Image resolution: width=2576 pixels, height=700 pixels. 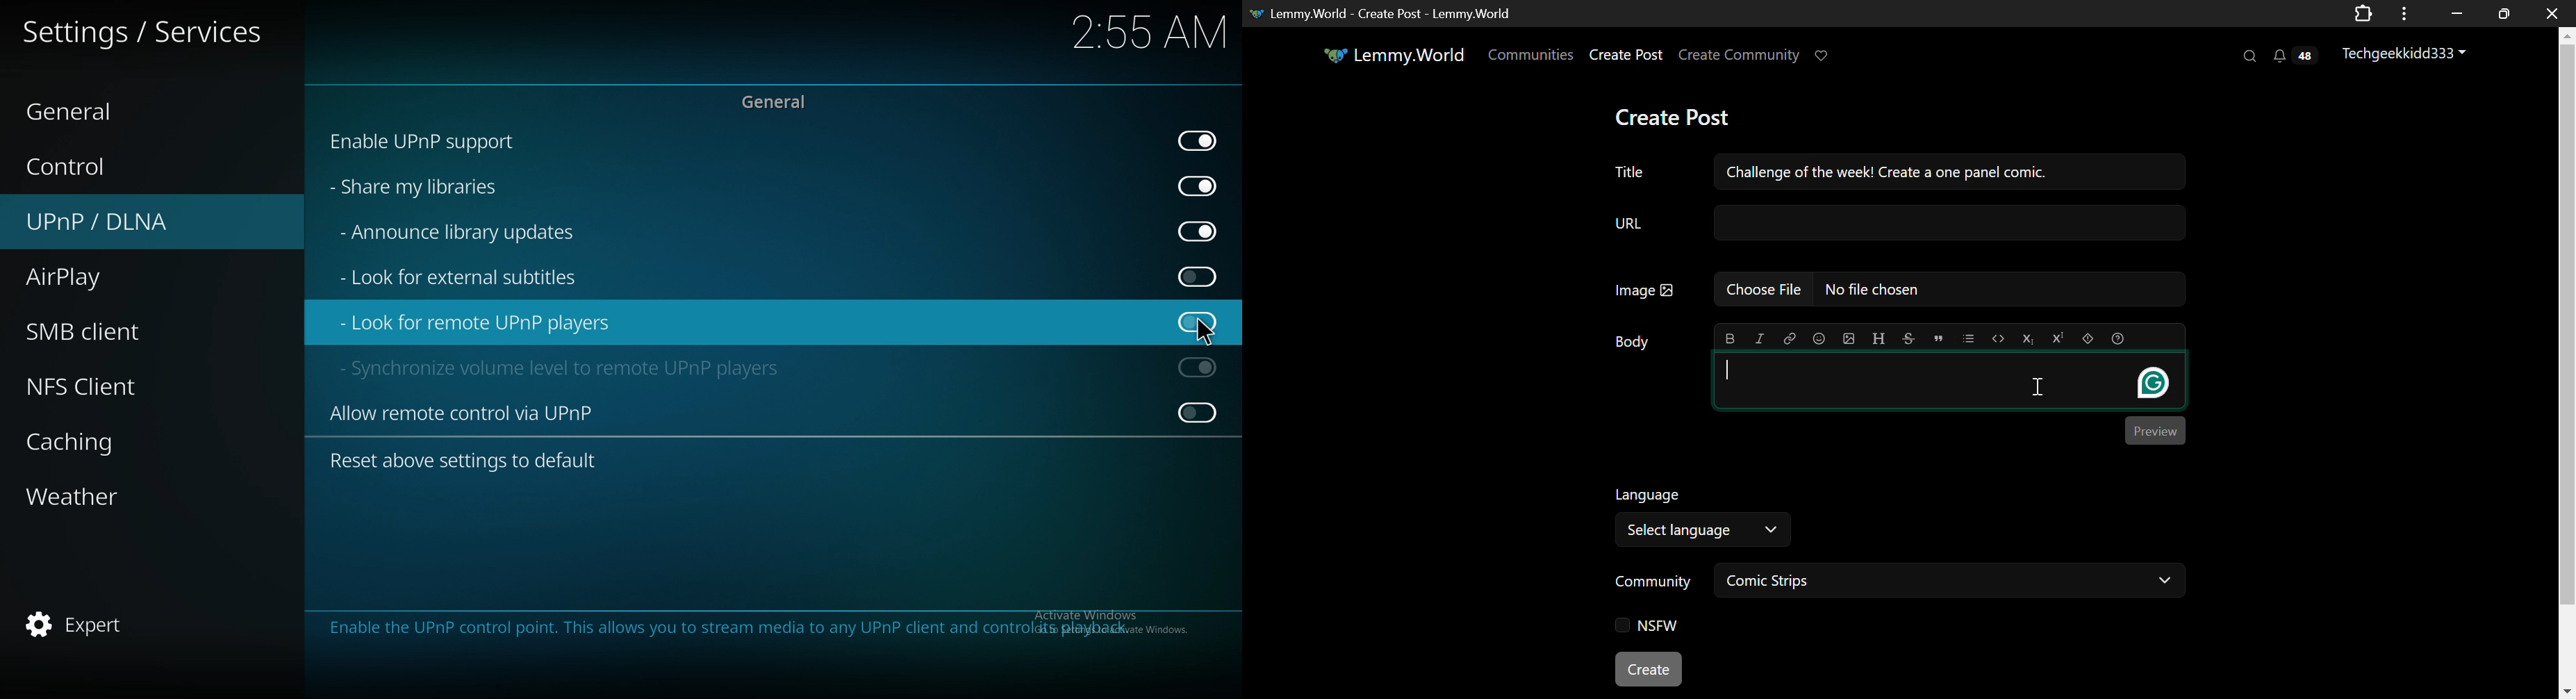 What do you see at coordinates (1727, 338) in the screenshot?
I see `bold` at bounding box center [1727, 338].